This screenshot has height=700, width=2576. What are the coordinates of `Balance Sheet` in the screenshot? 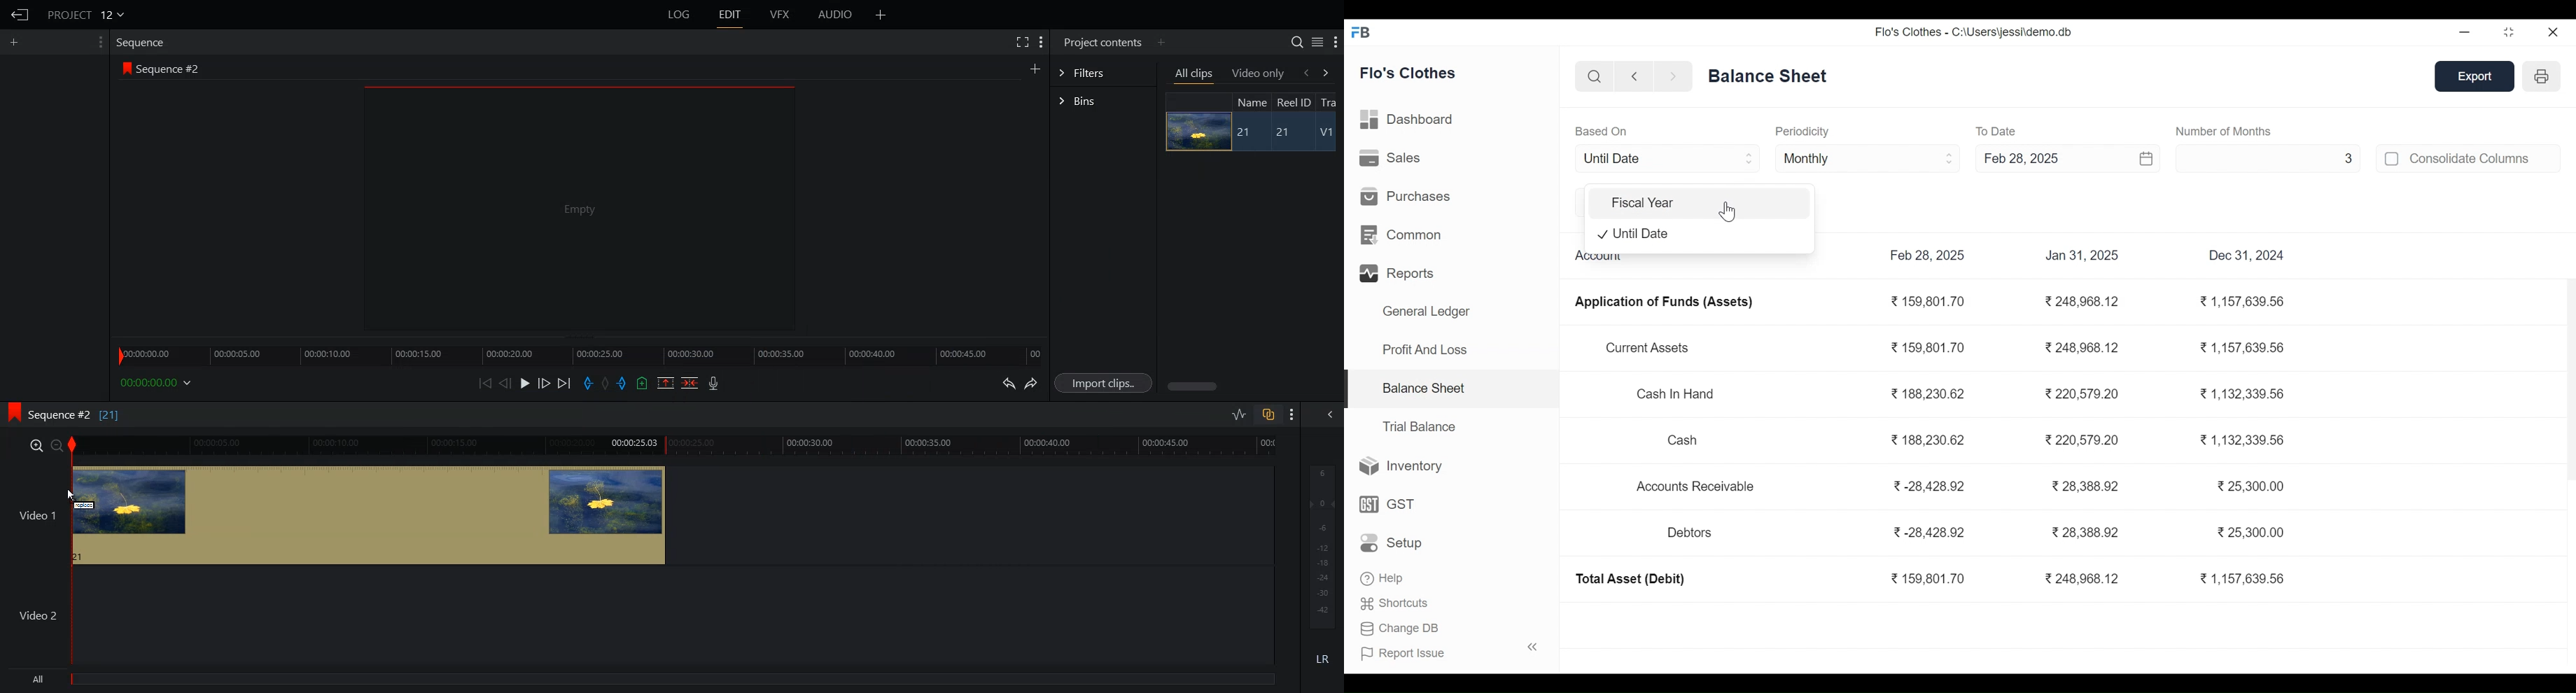 It's located at (1423, 387).